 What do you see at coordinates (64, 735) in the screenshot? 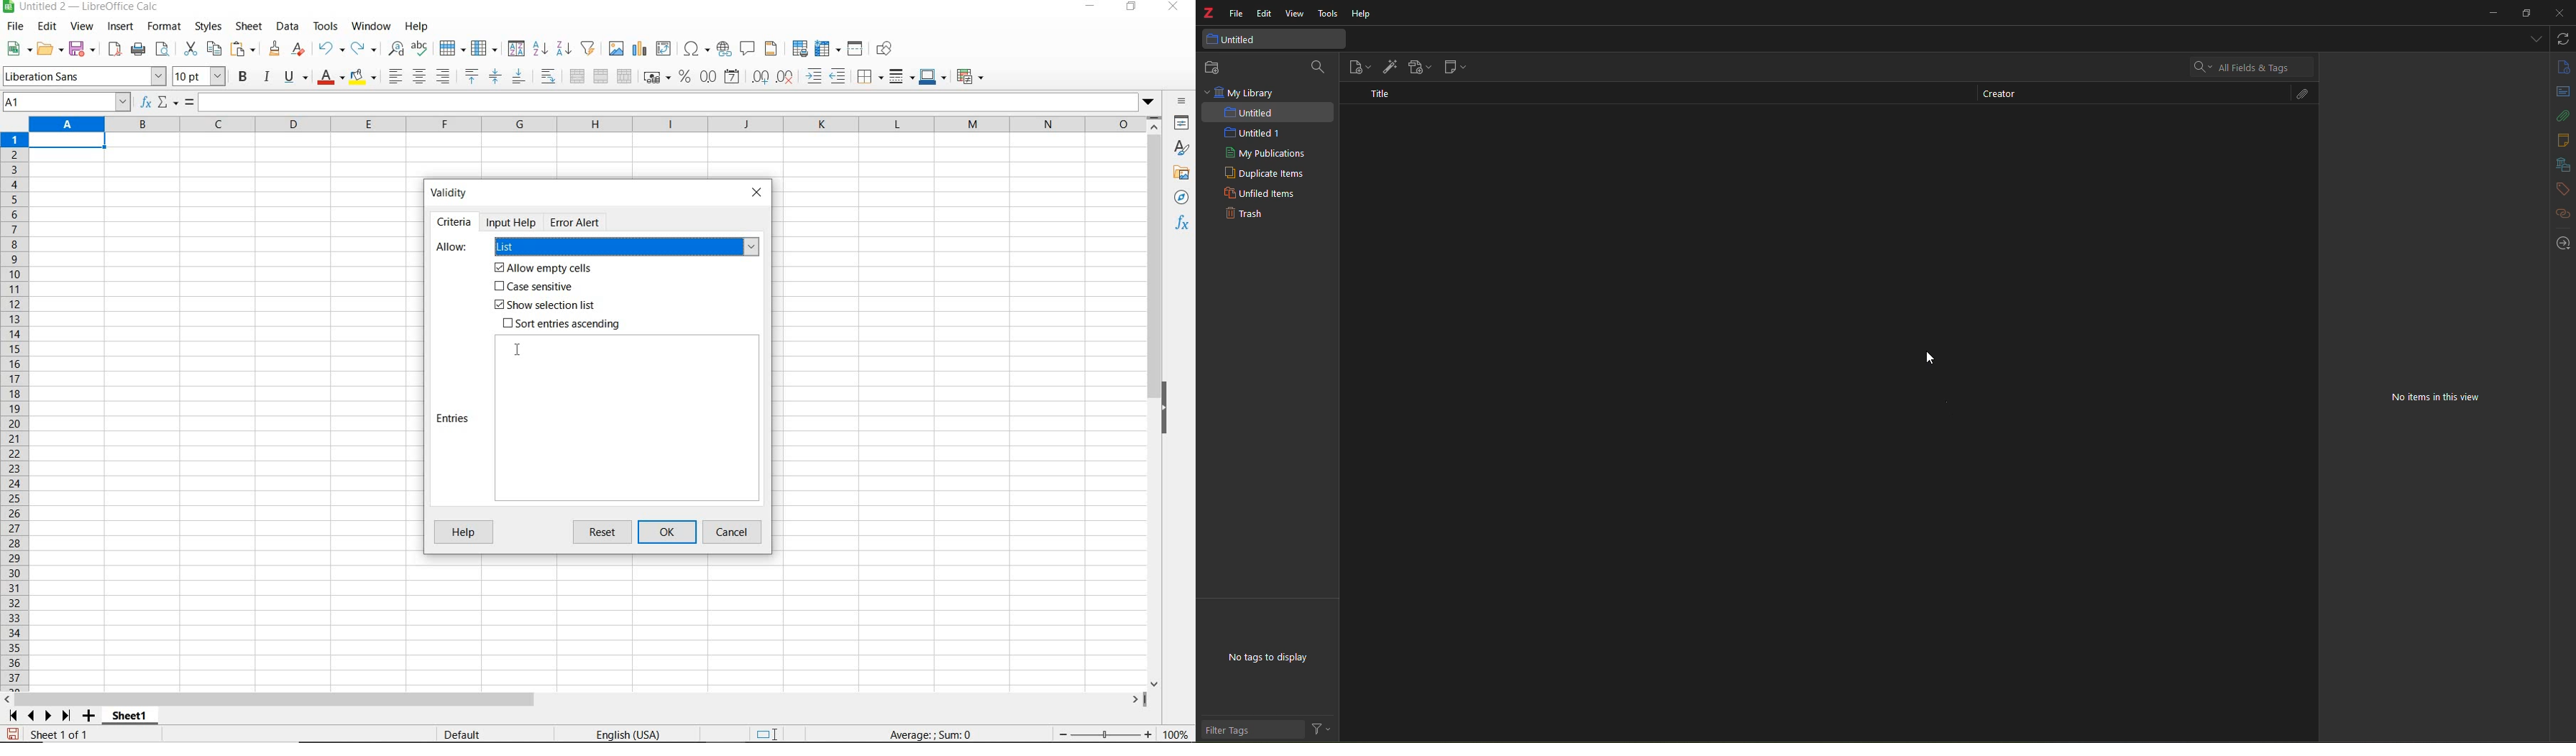
I see `sheet 1 of 1` at bounding box center [64, 735].